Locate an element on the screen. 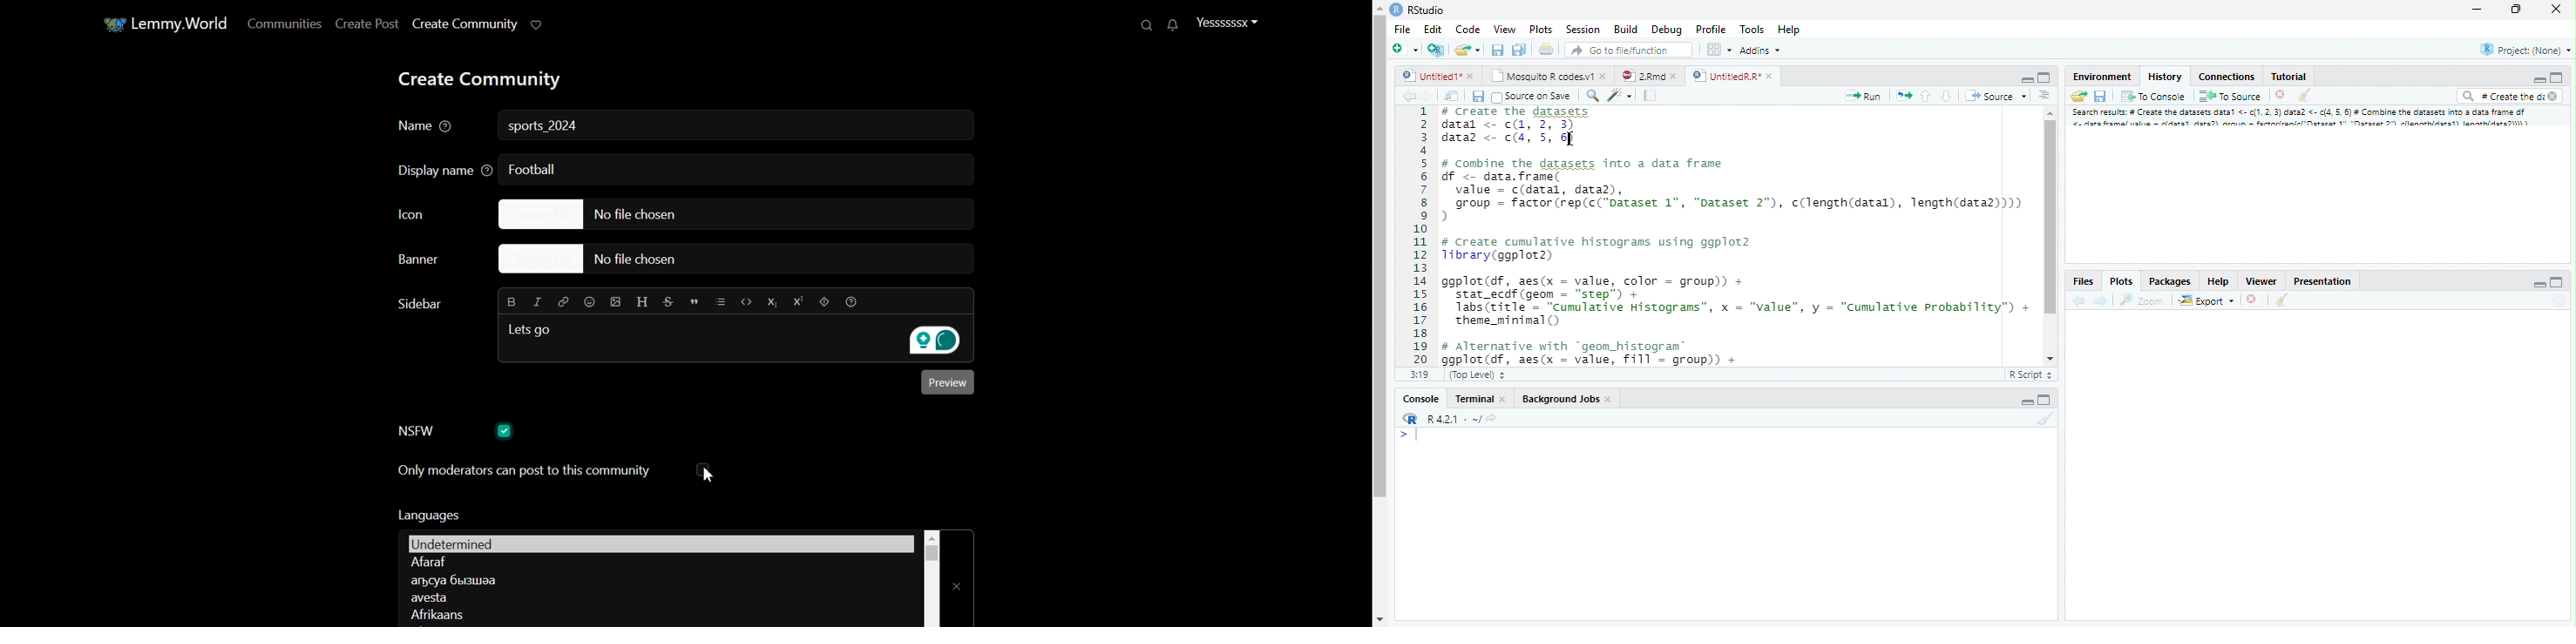 The height and width of the screenshot is (644, 2576). Maximize is located at coordinates (2515, 10).